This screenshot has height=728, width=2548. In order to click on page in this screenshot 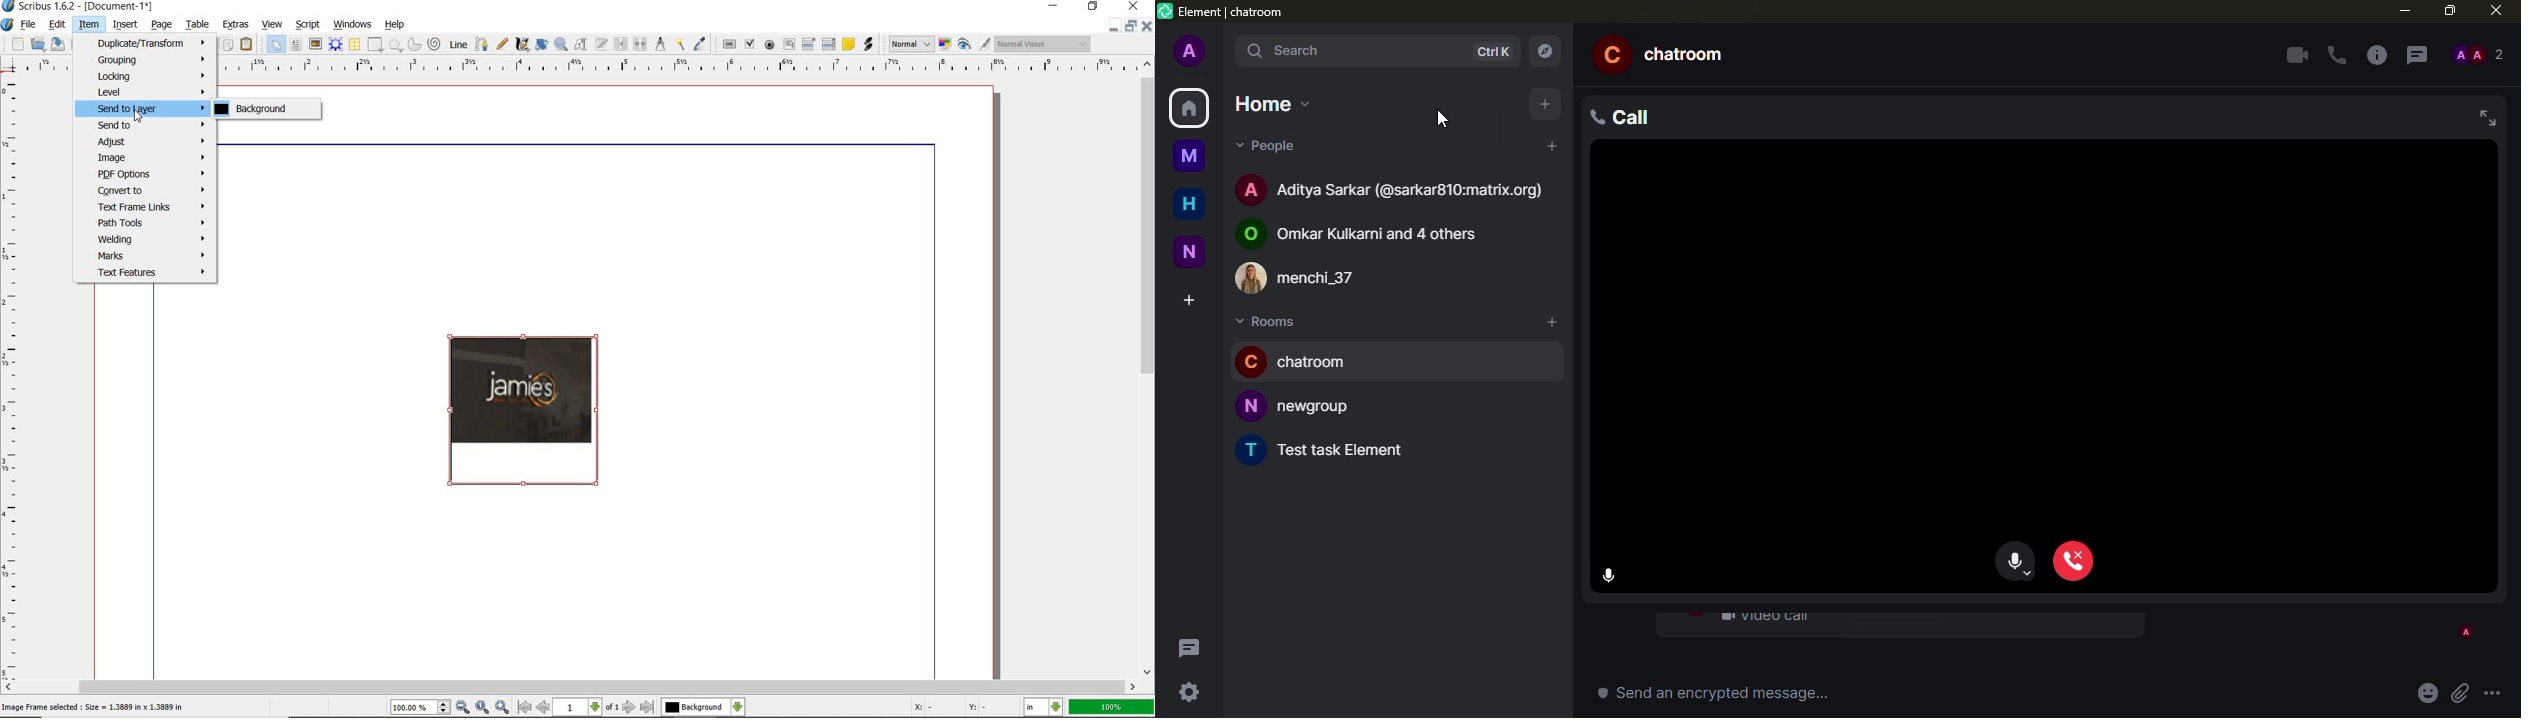, I will do `click(162, 25)`.